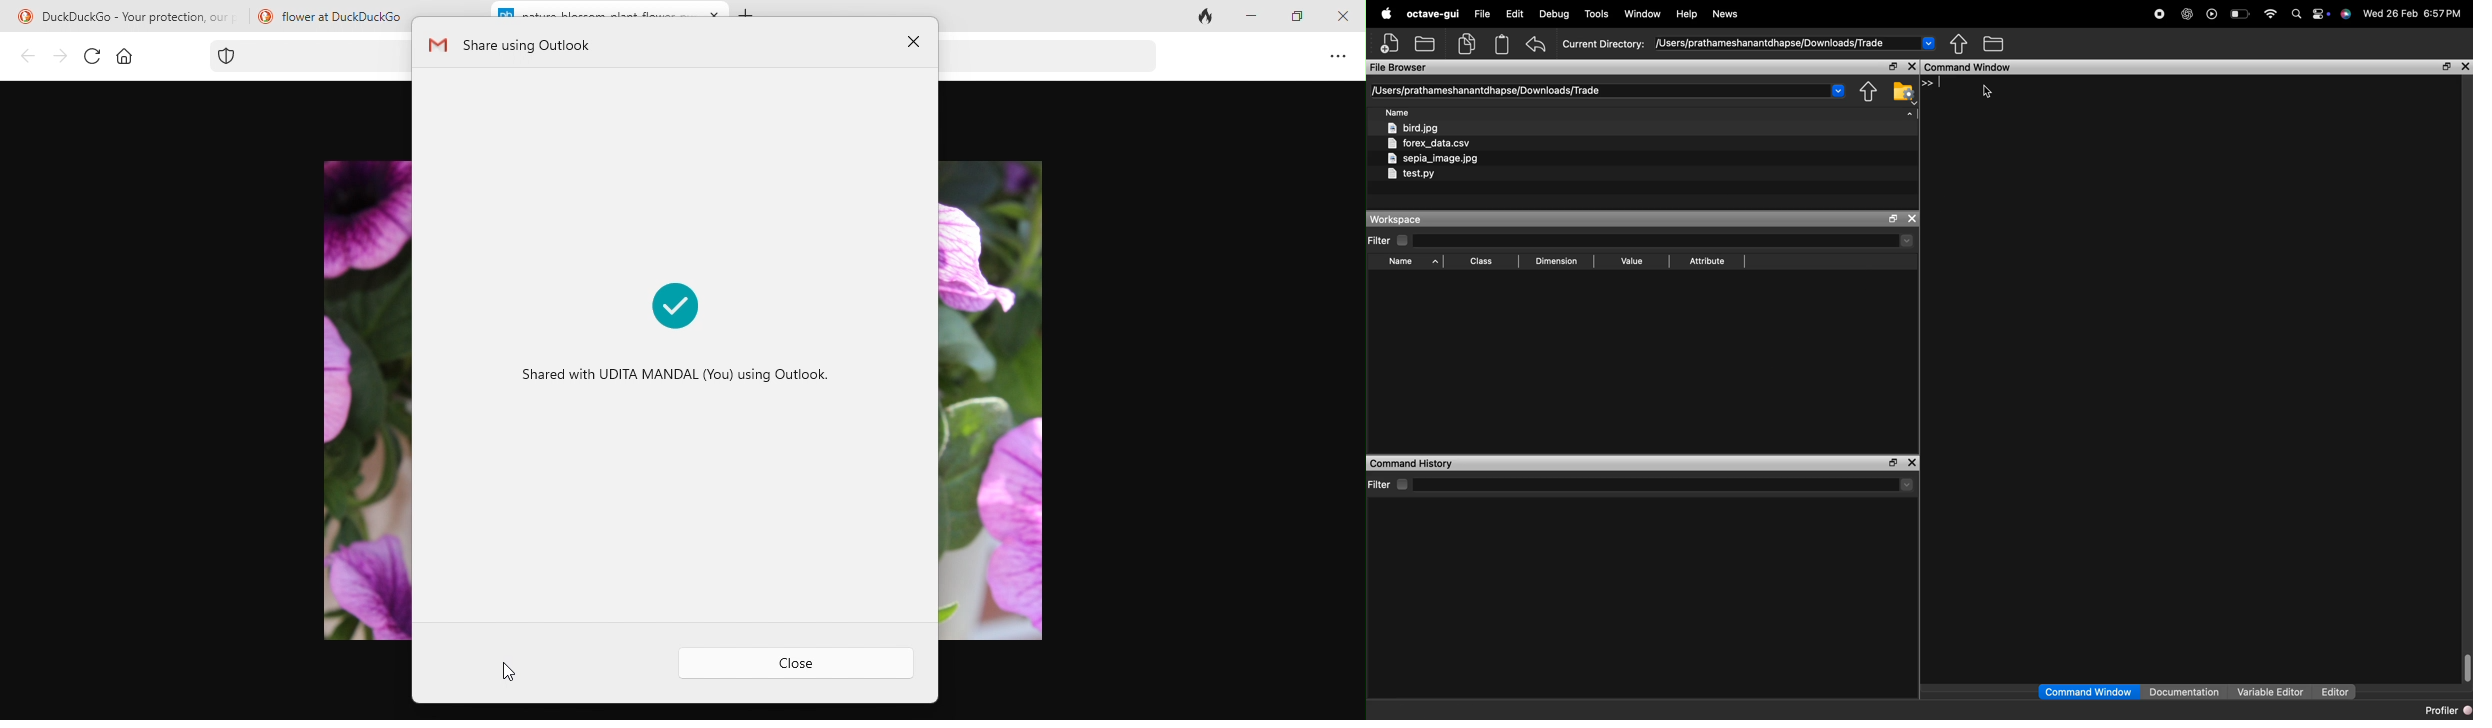  Describe the element at coordinates (1932, 83) in the screenshot. I see `line 1` at that location.